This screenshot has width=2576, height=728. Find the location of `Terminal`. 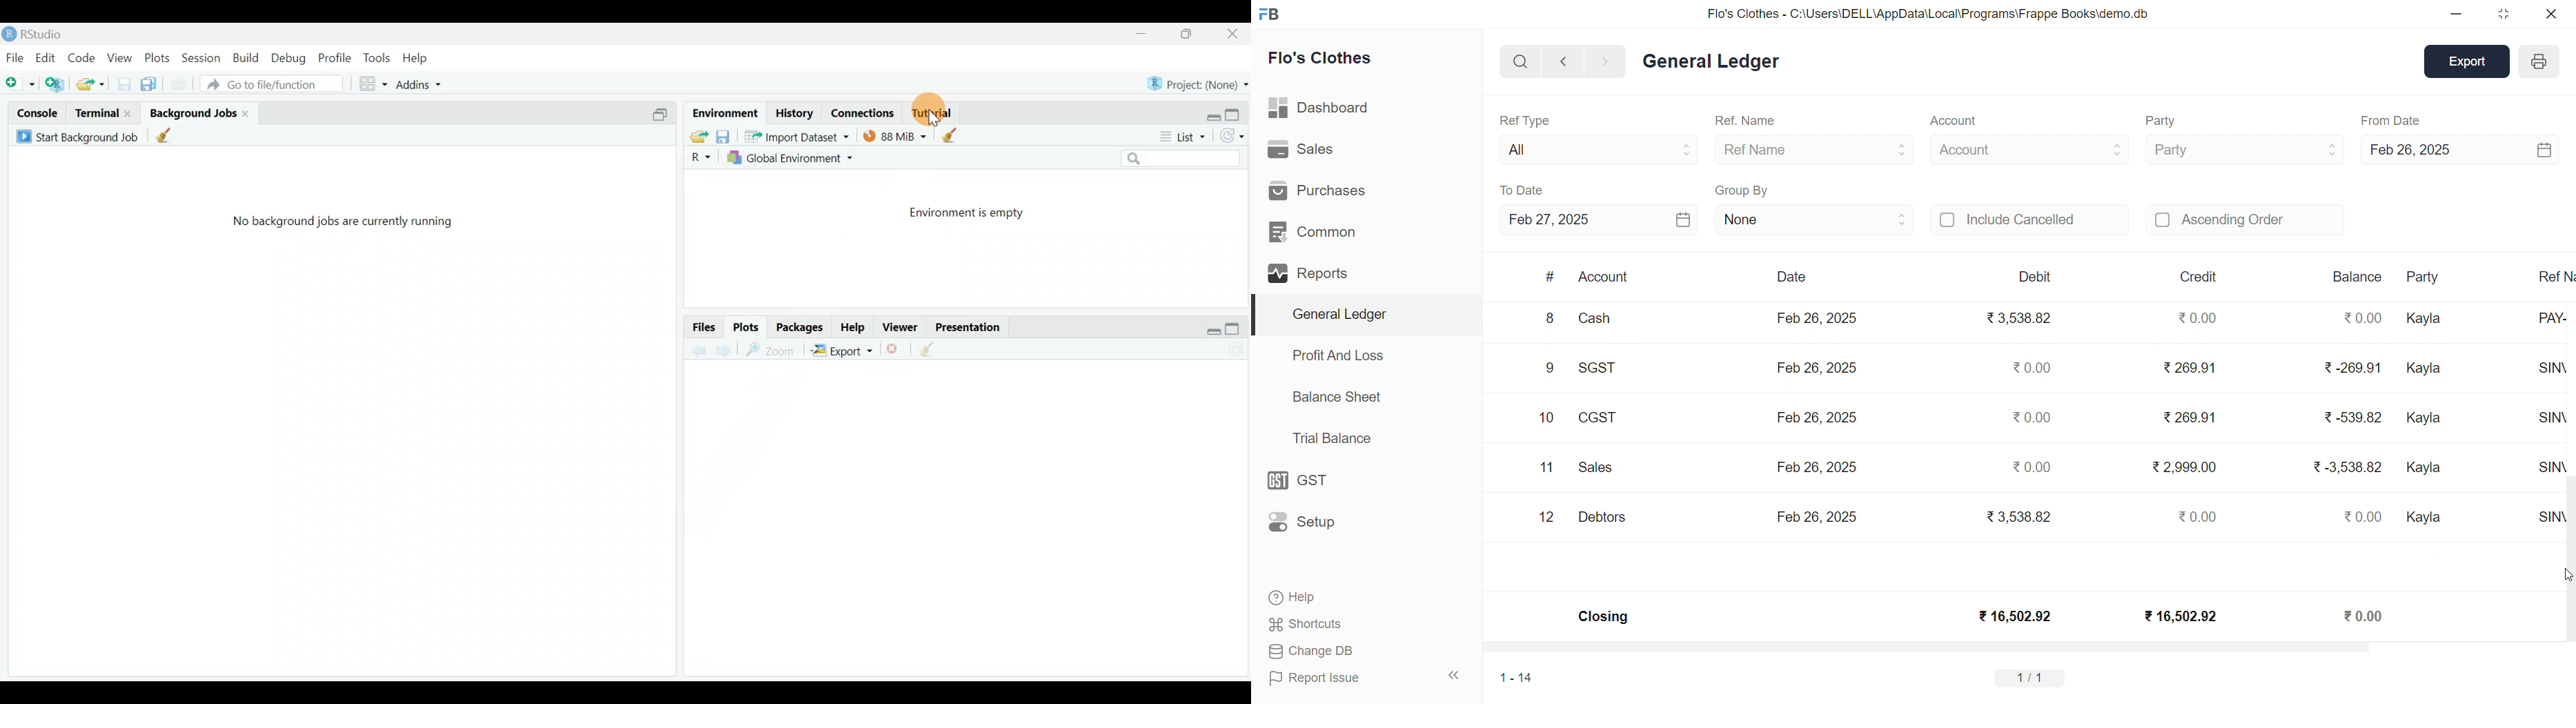

Terminal is located at coordinates (95, 112).